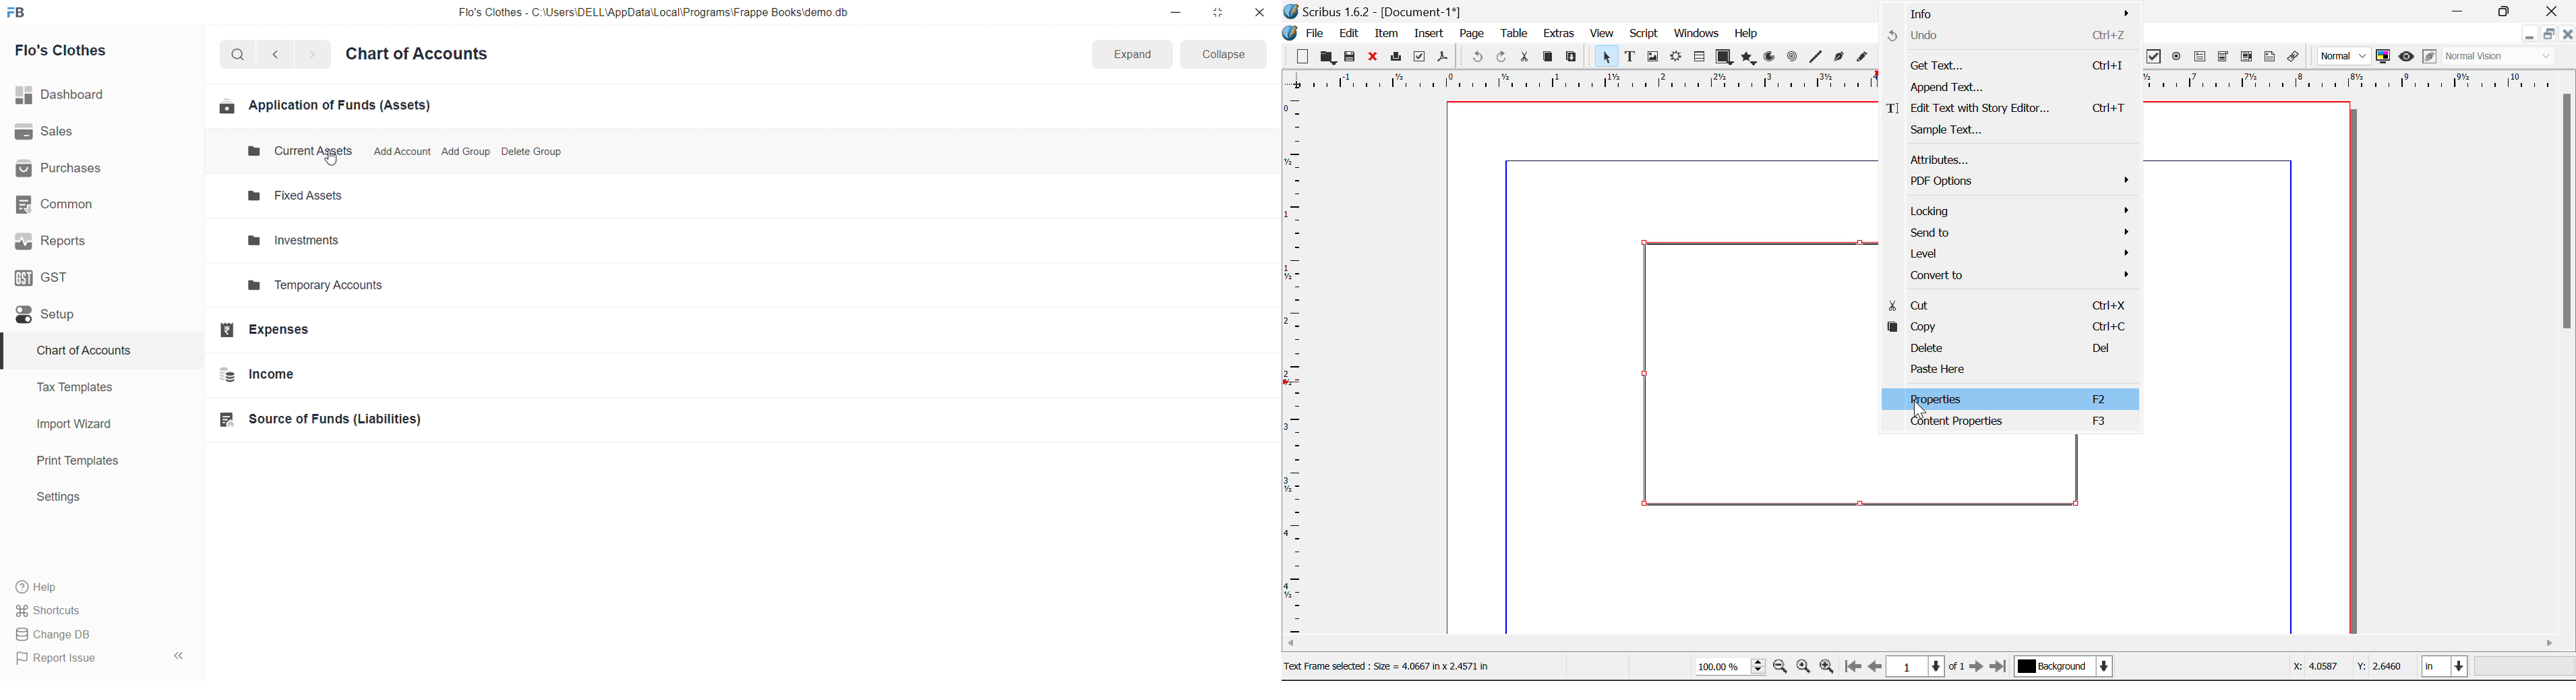 The width and height of the screenshot is (2576, 700). What do you see at coordinates (240, 53) in the screenshot?
I see `search` at bounding box center [240, 53].